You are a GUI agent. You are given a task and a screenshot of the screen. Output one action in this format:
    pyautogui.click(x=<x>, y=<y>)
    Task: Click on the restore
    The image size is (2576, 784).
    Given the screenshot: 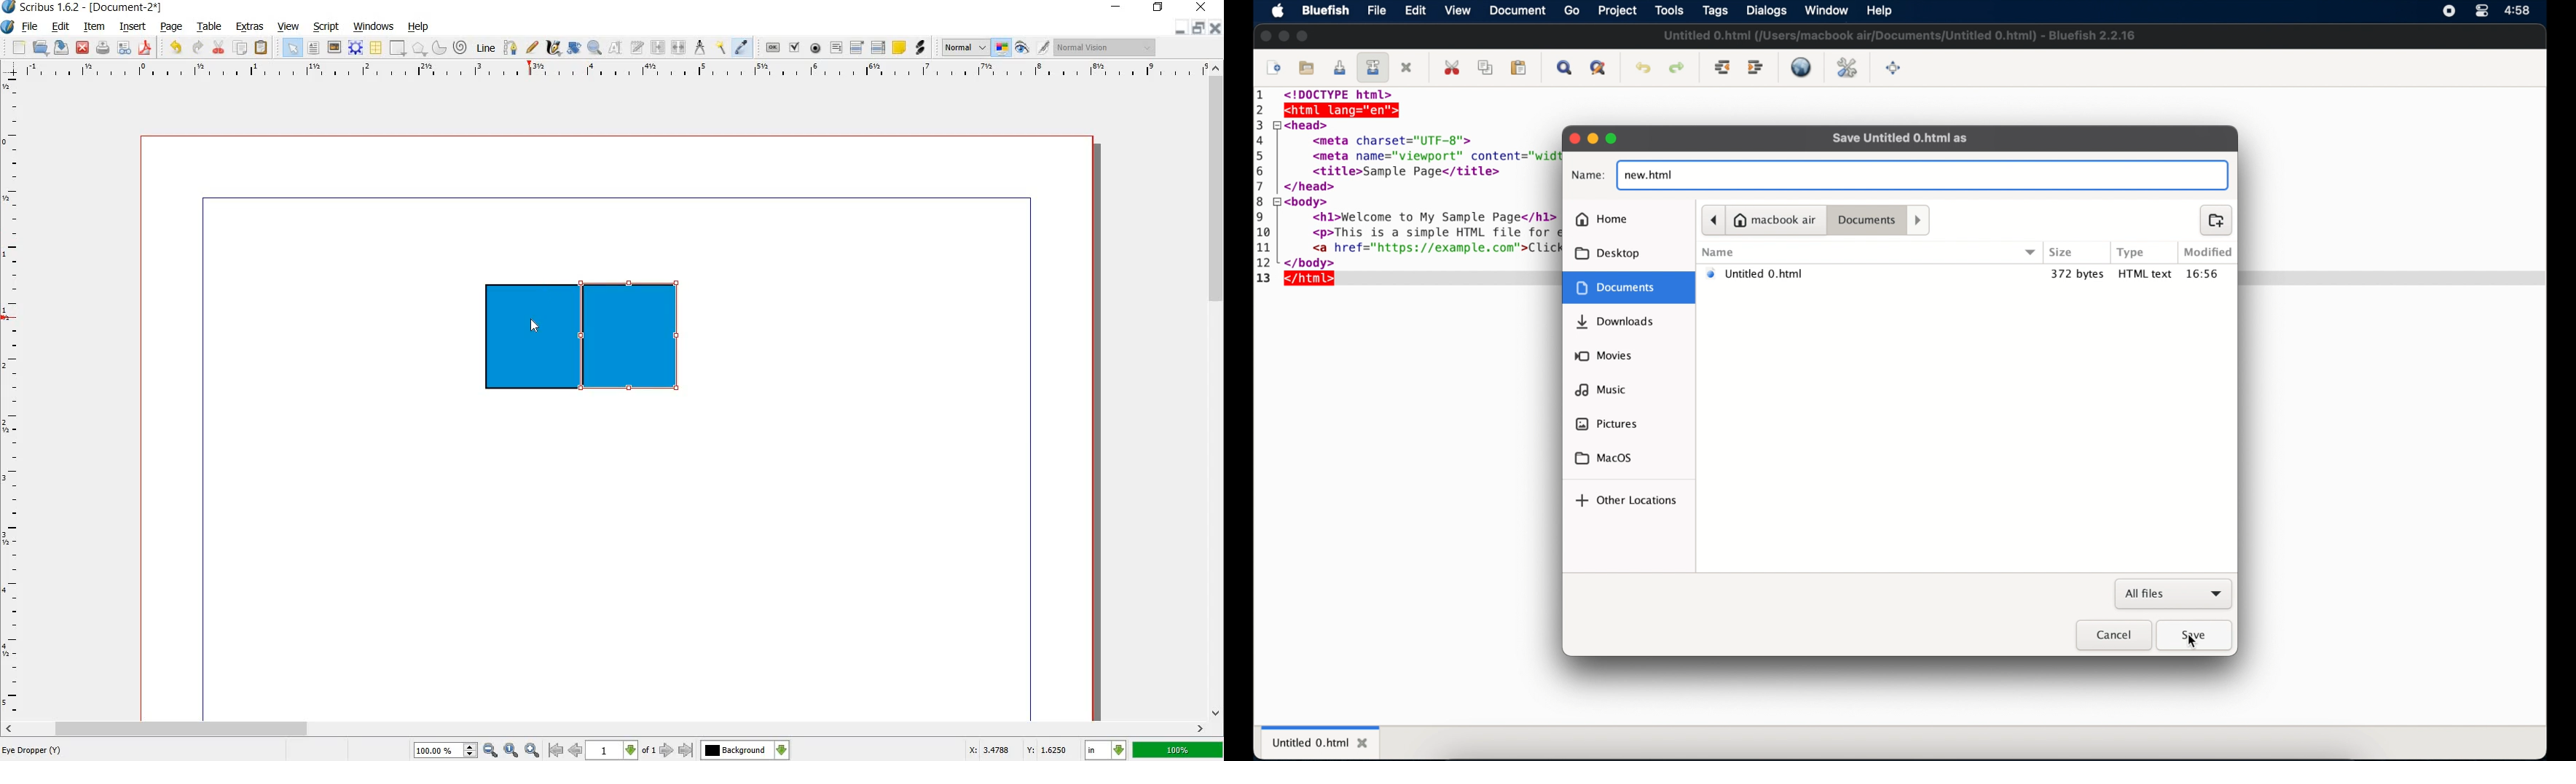 What is the action you would take?
    pyautogui.click(x=1200, y=28)
    